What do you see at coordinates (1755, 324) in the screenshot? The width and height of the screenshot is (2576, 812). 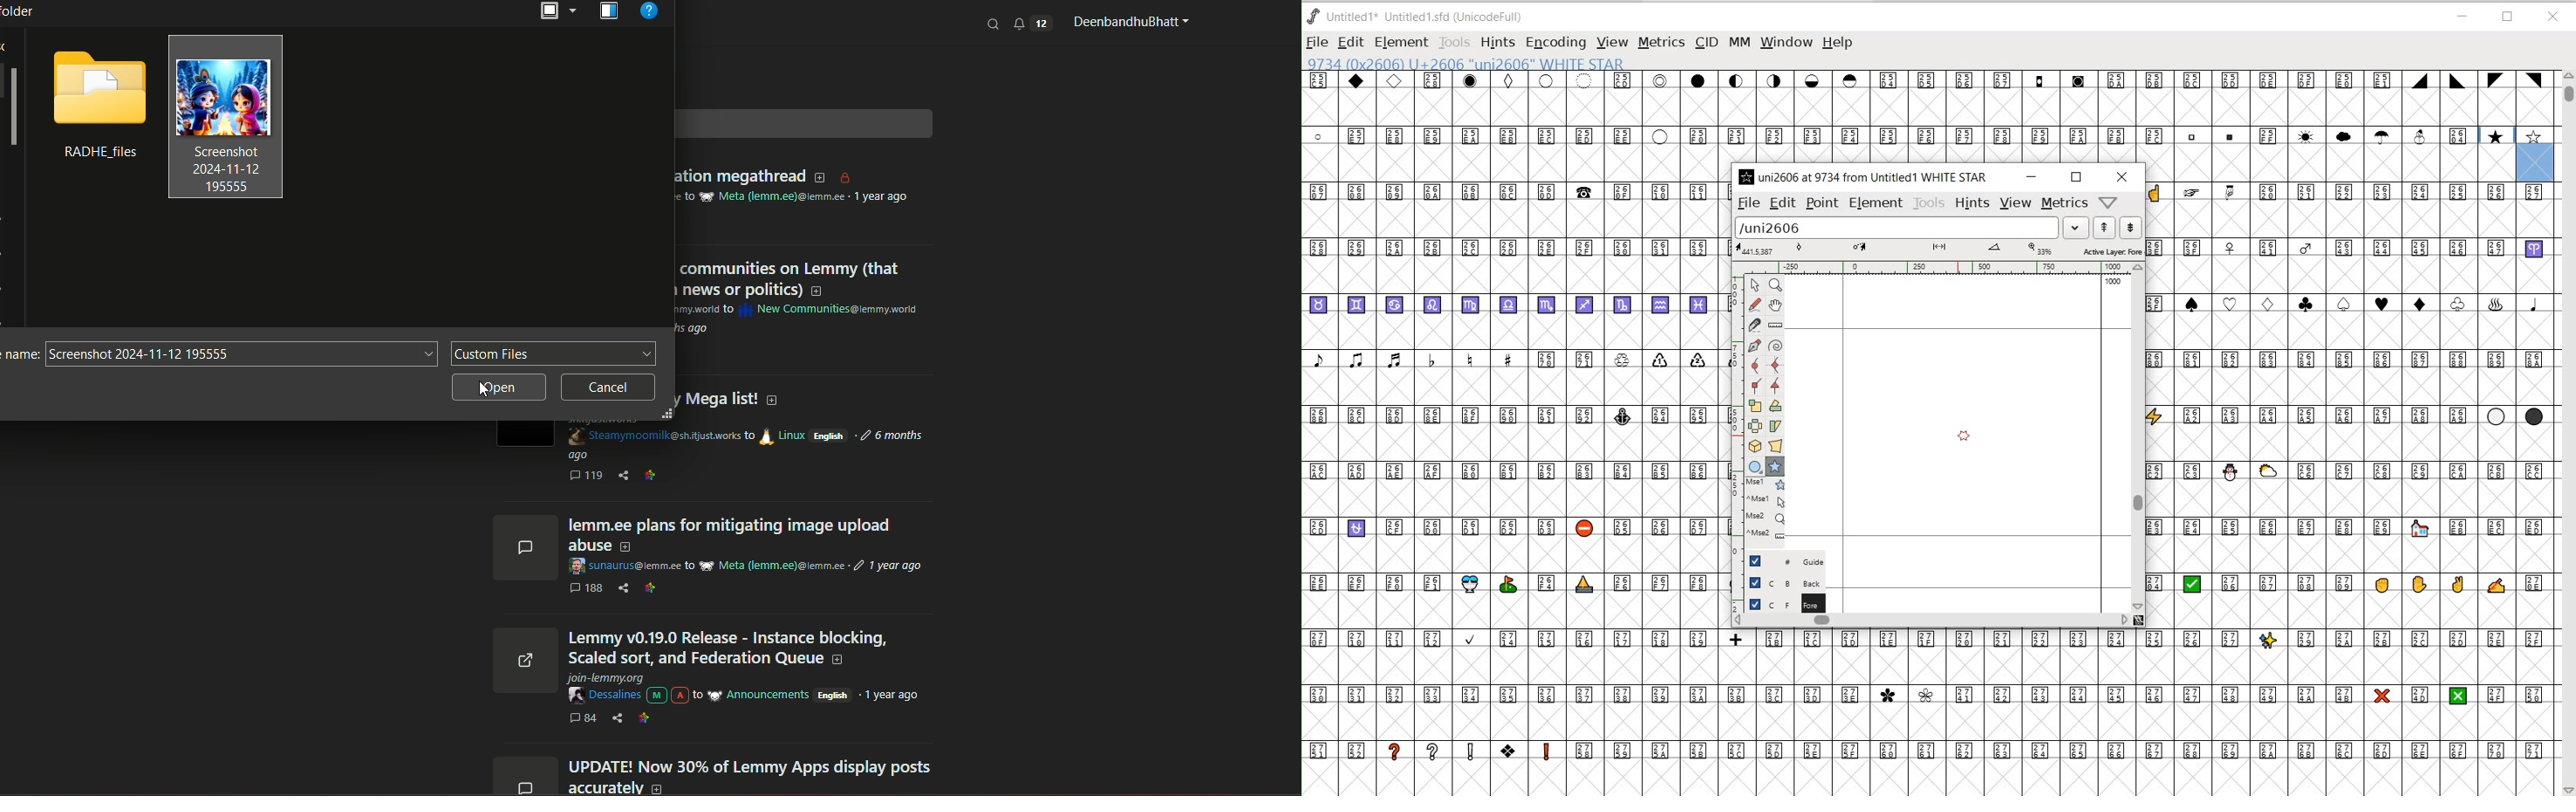 I see `CUT SPLINES INTO TWO` at bounding box center [1755, 324].